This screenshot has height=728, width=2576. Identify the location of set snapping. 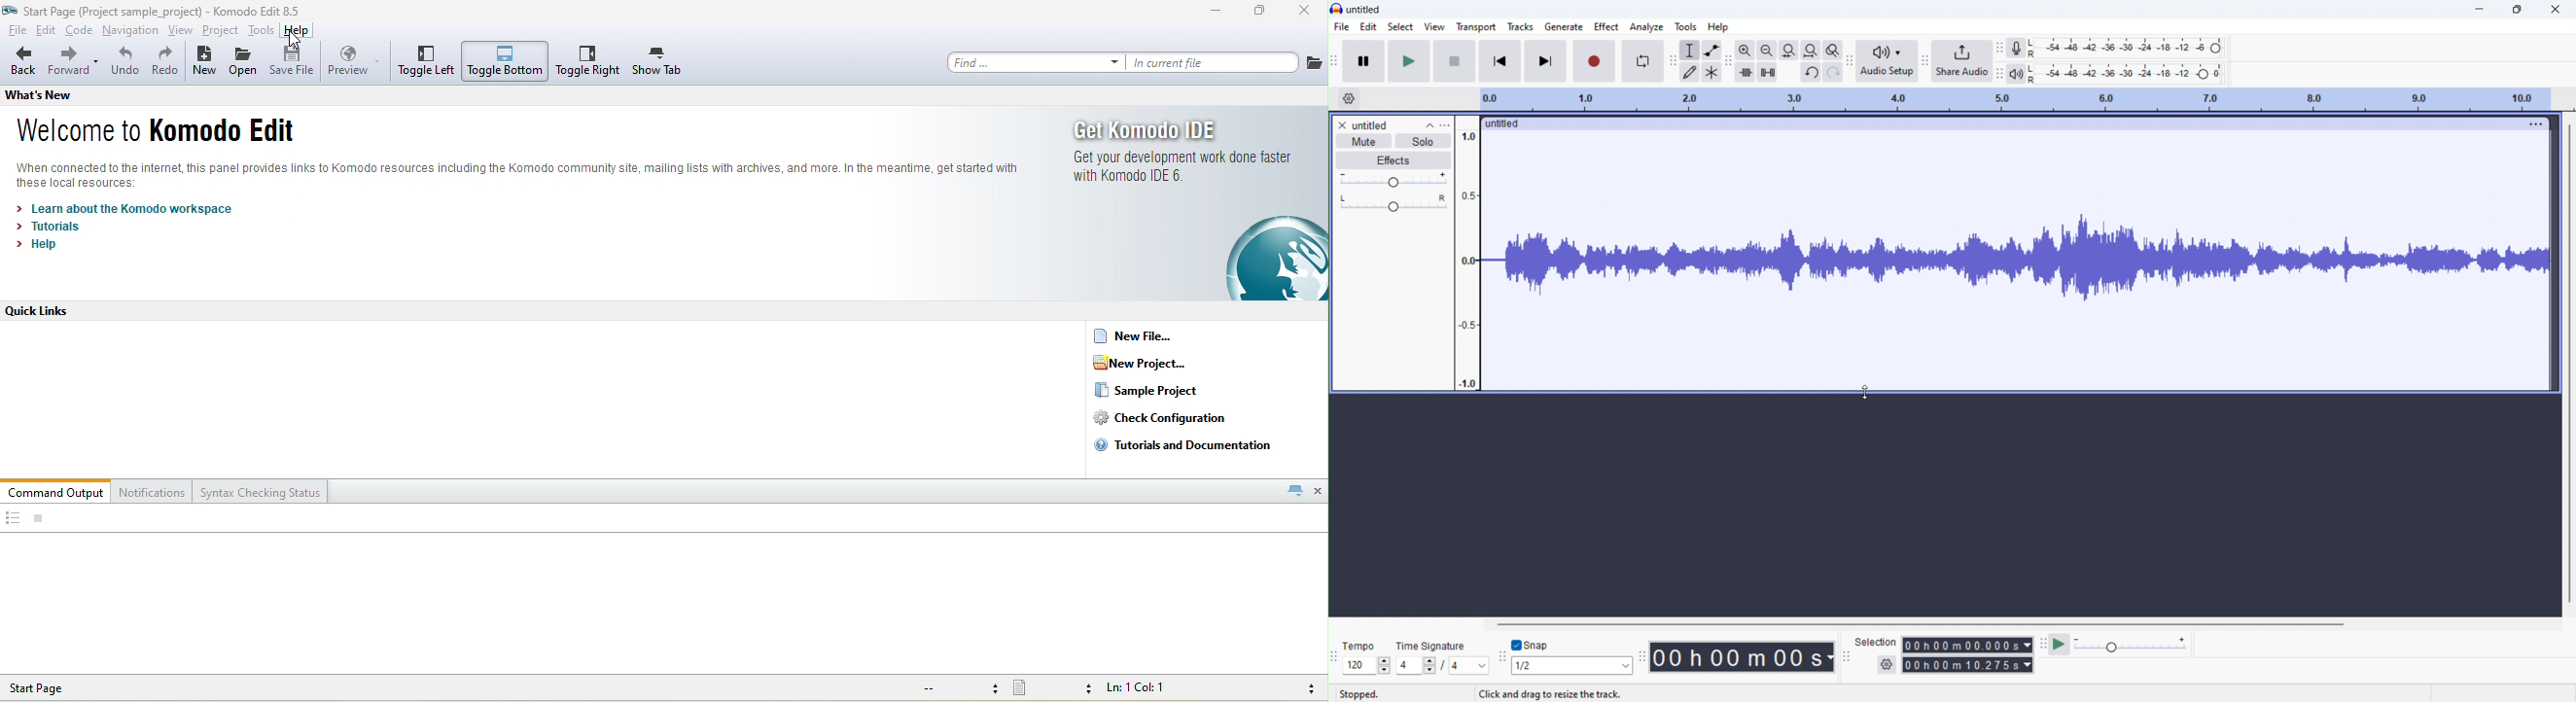
(1573, 666).